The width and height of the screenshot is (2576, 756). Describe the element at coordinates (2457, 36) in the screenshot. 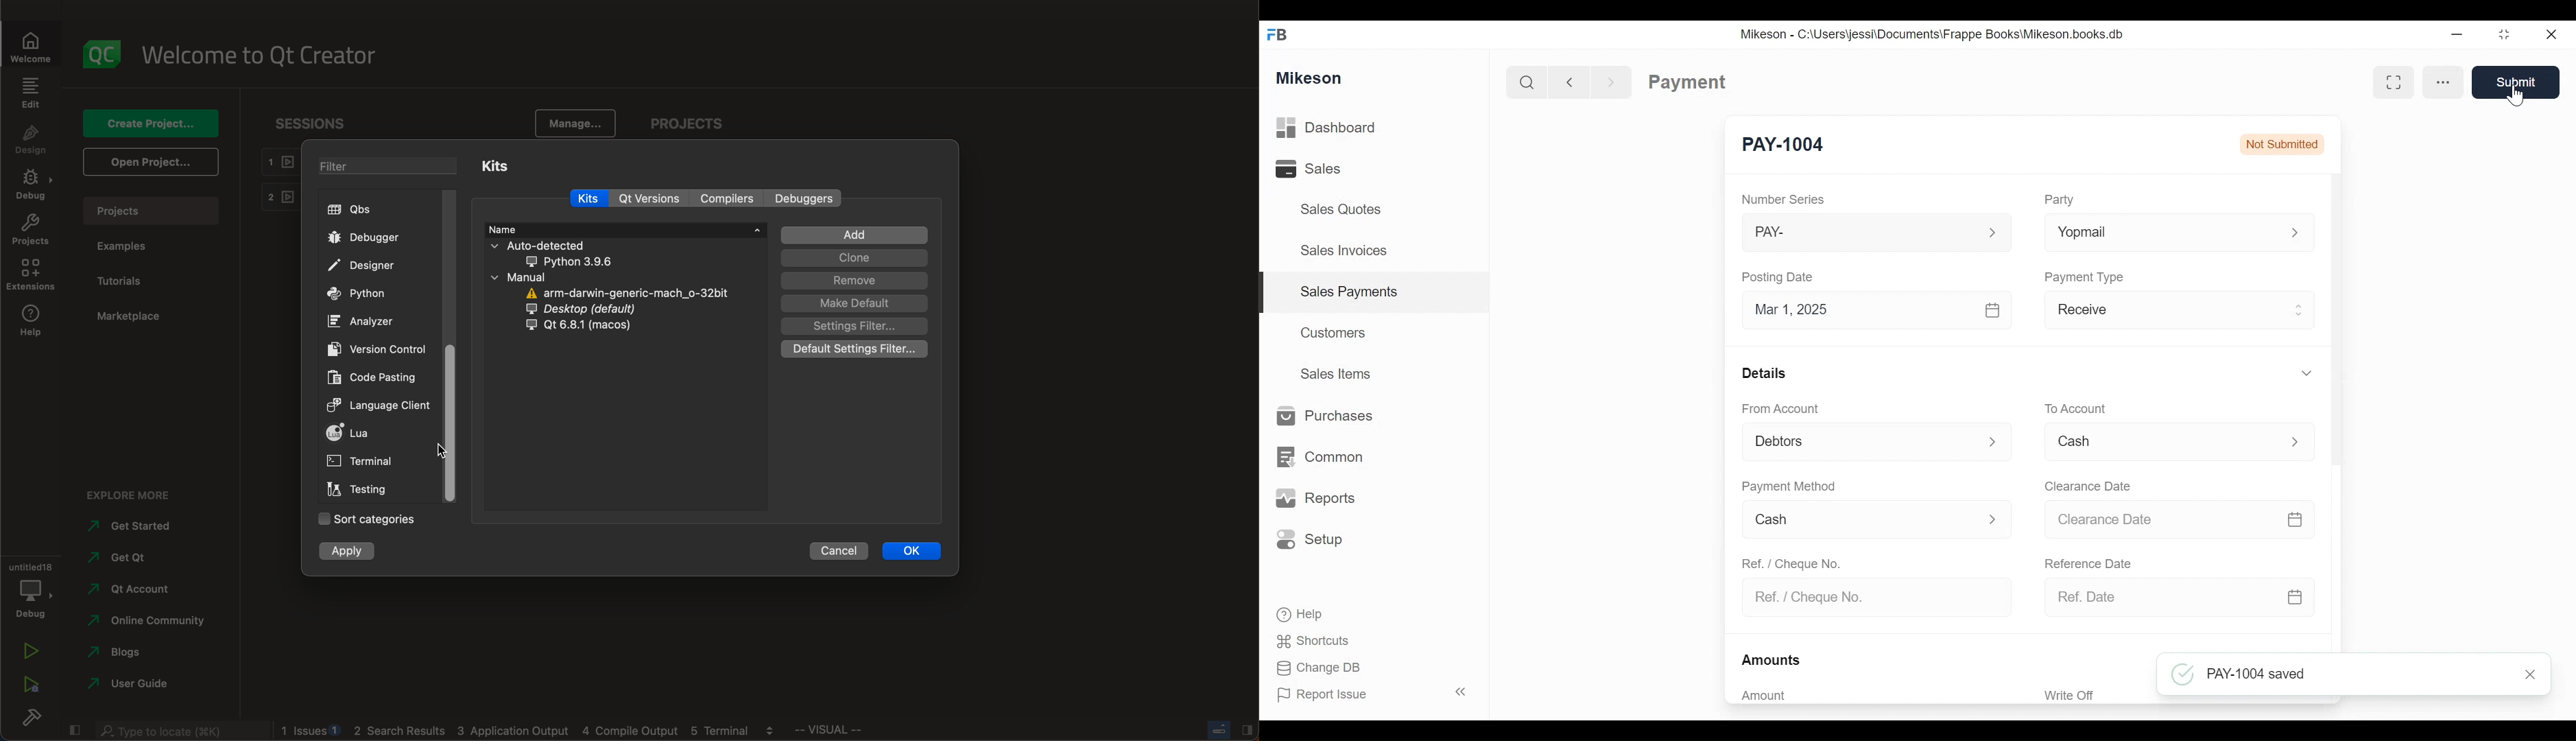

I see `Minimize` at that location.